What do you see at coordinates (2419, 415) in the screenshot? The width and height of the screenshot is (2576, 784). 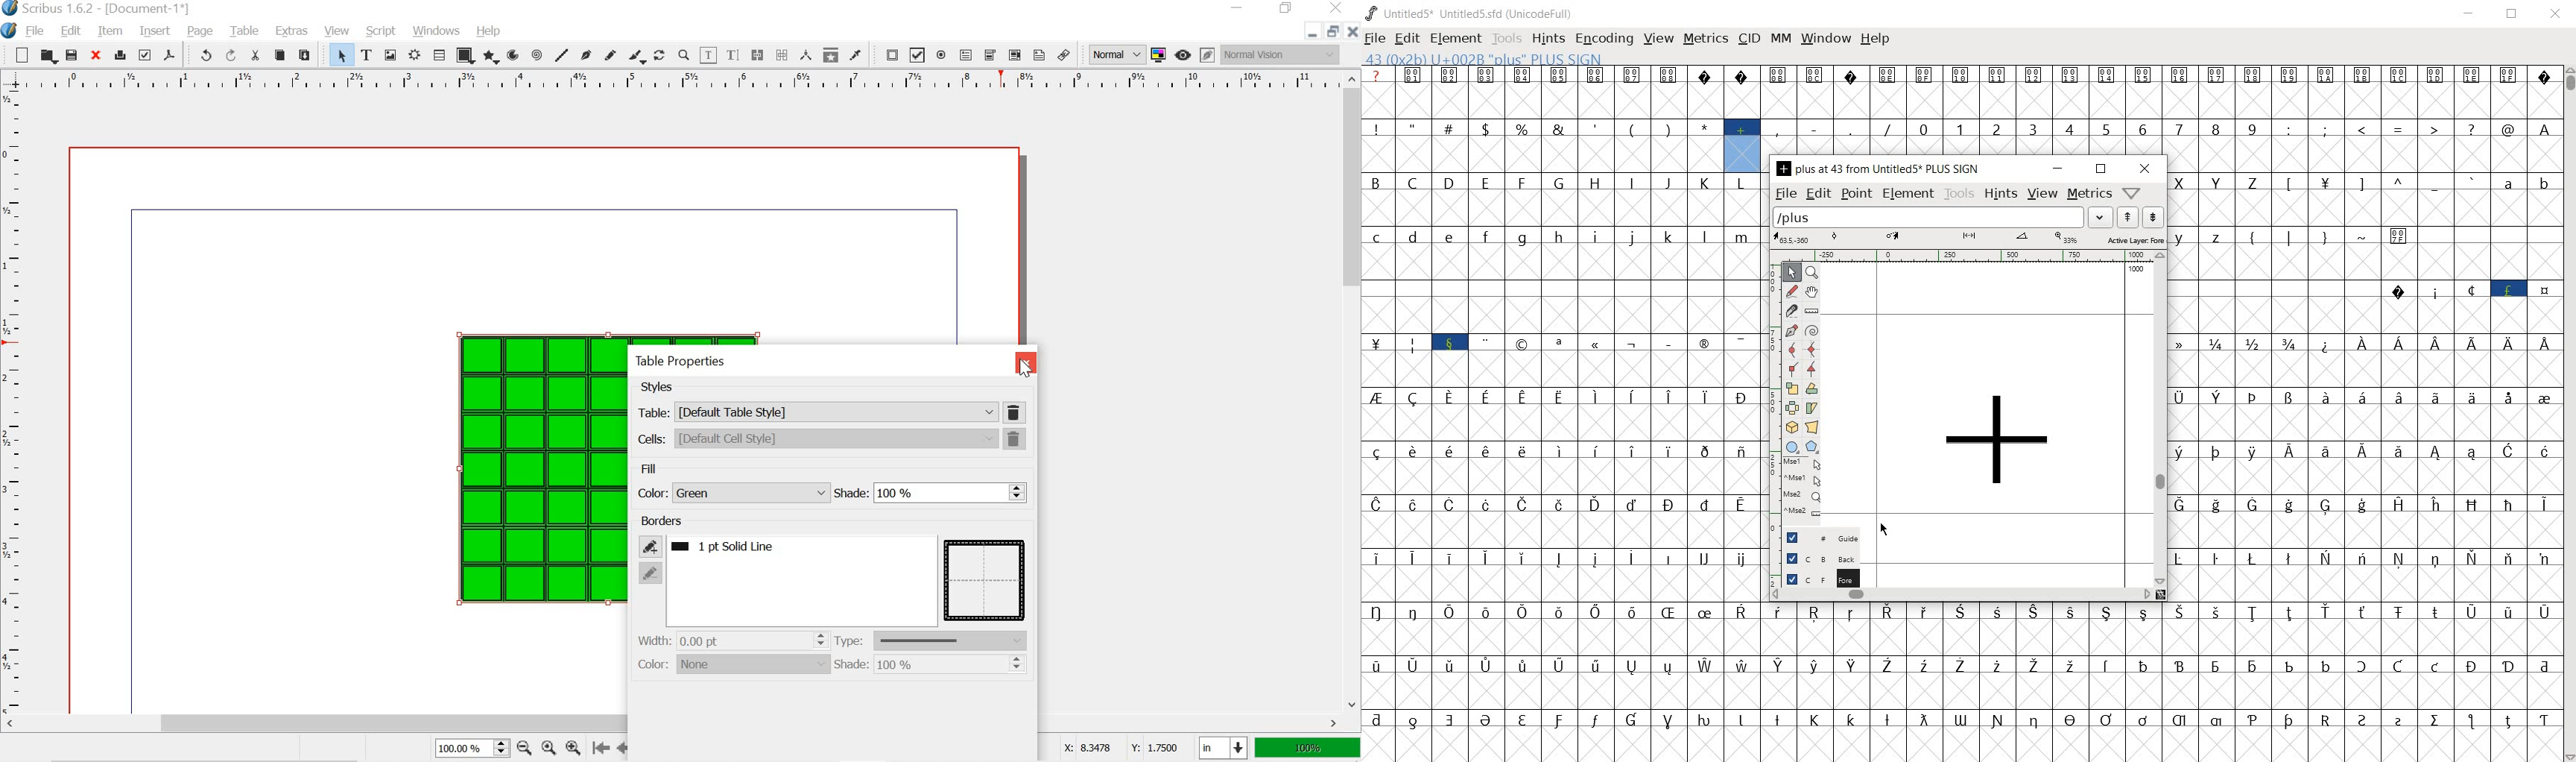 I see `Latin extended characters` at bounding box center [2419, 415].